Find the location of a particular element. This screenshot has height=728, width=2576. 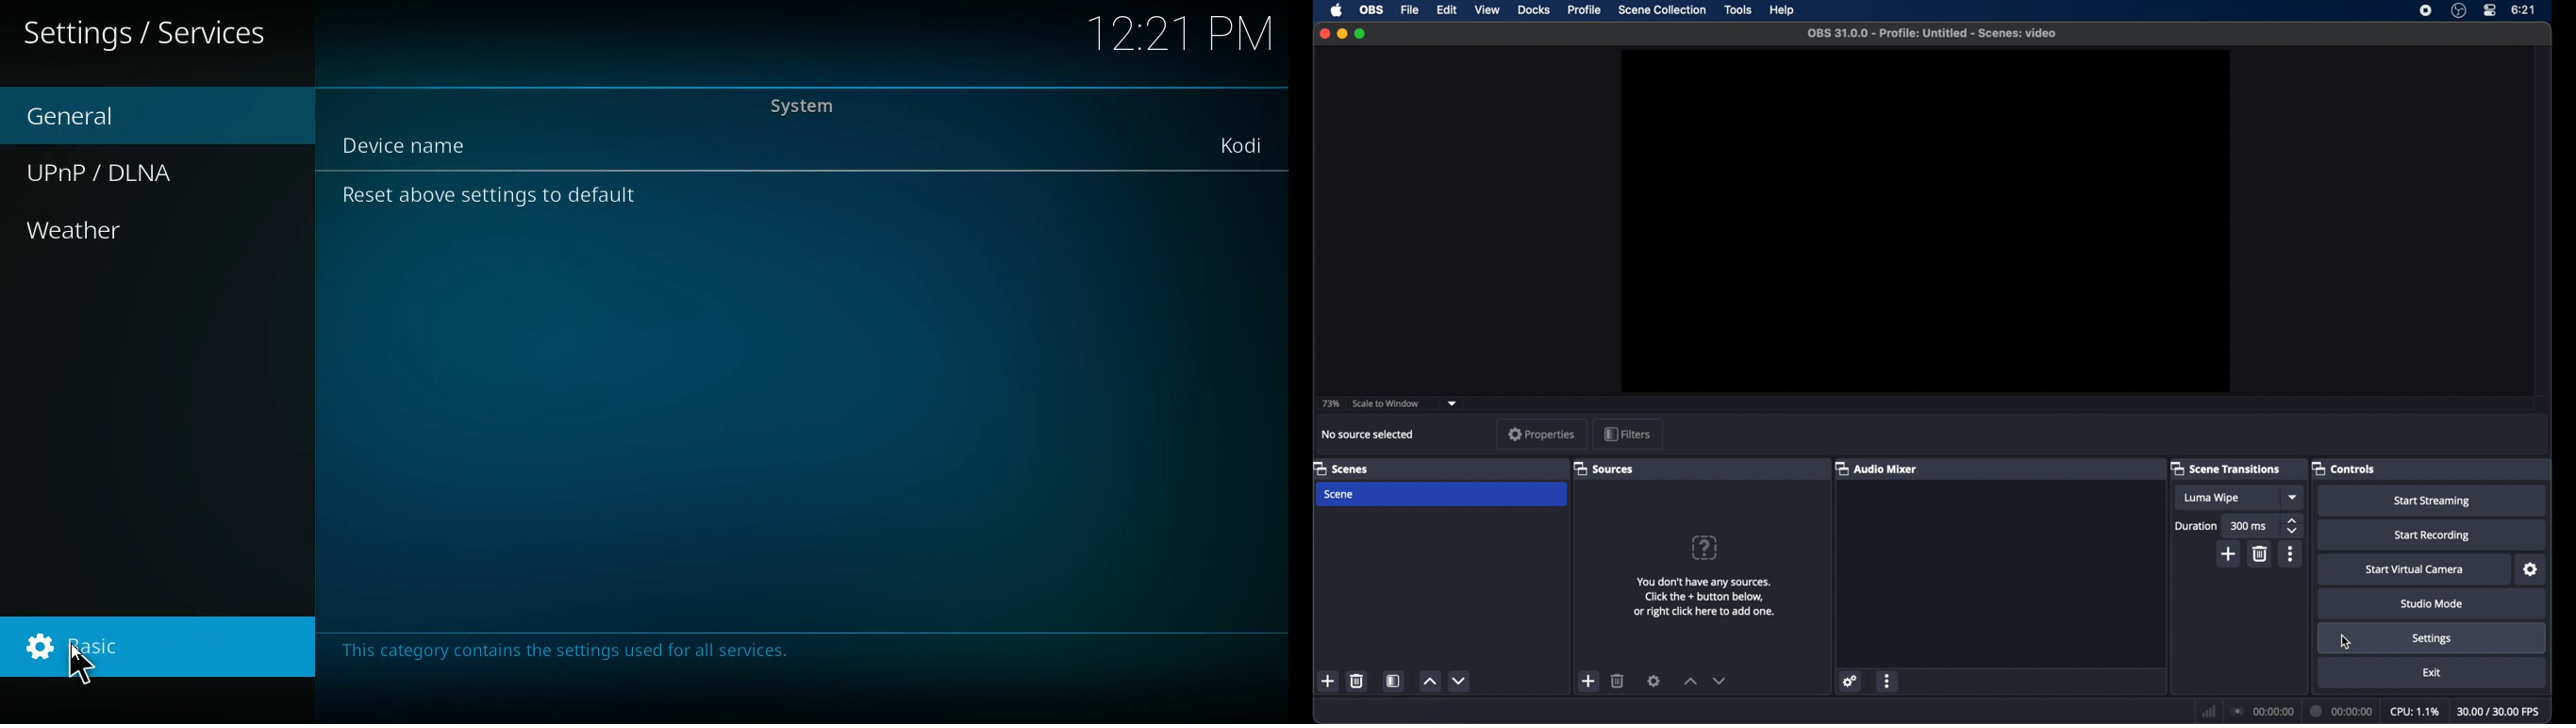

cursor is located at coordinates (79, 663).